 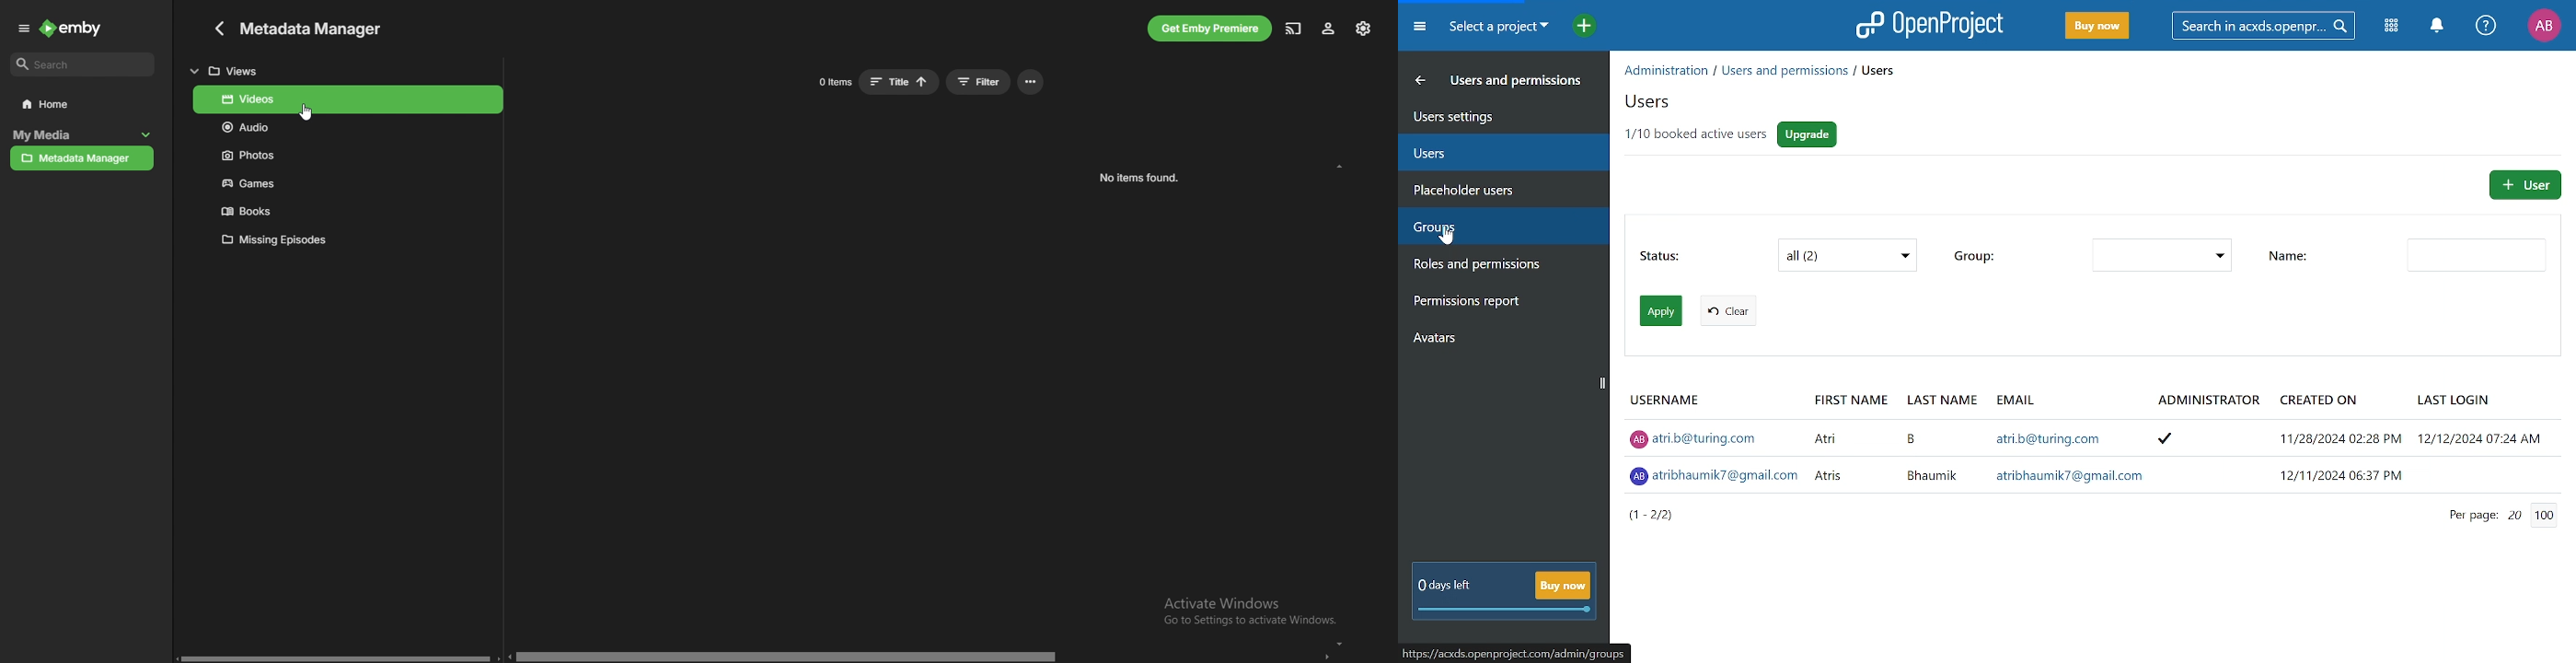 I want to click on per page, so click(x=2464, y=517).